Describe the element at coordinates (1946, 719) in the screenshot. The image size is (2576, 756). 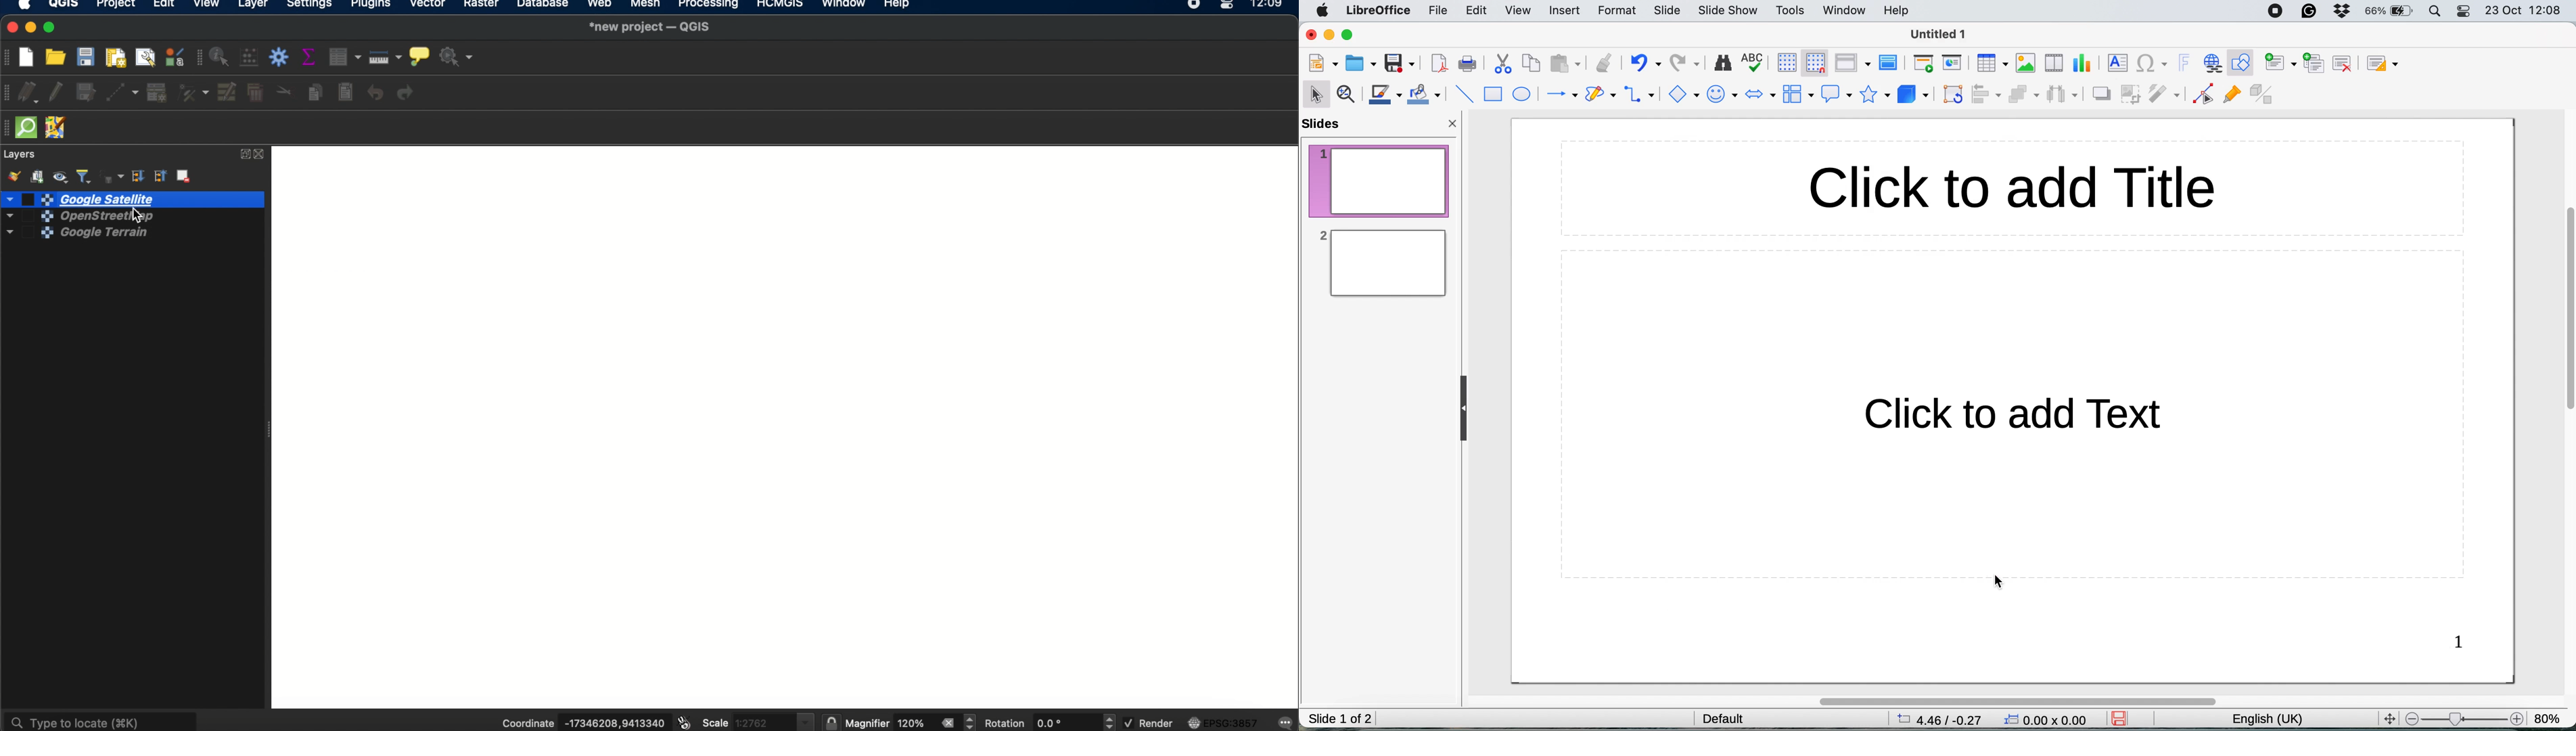
I see `4.46/-0.27` at that location.